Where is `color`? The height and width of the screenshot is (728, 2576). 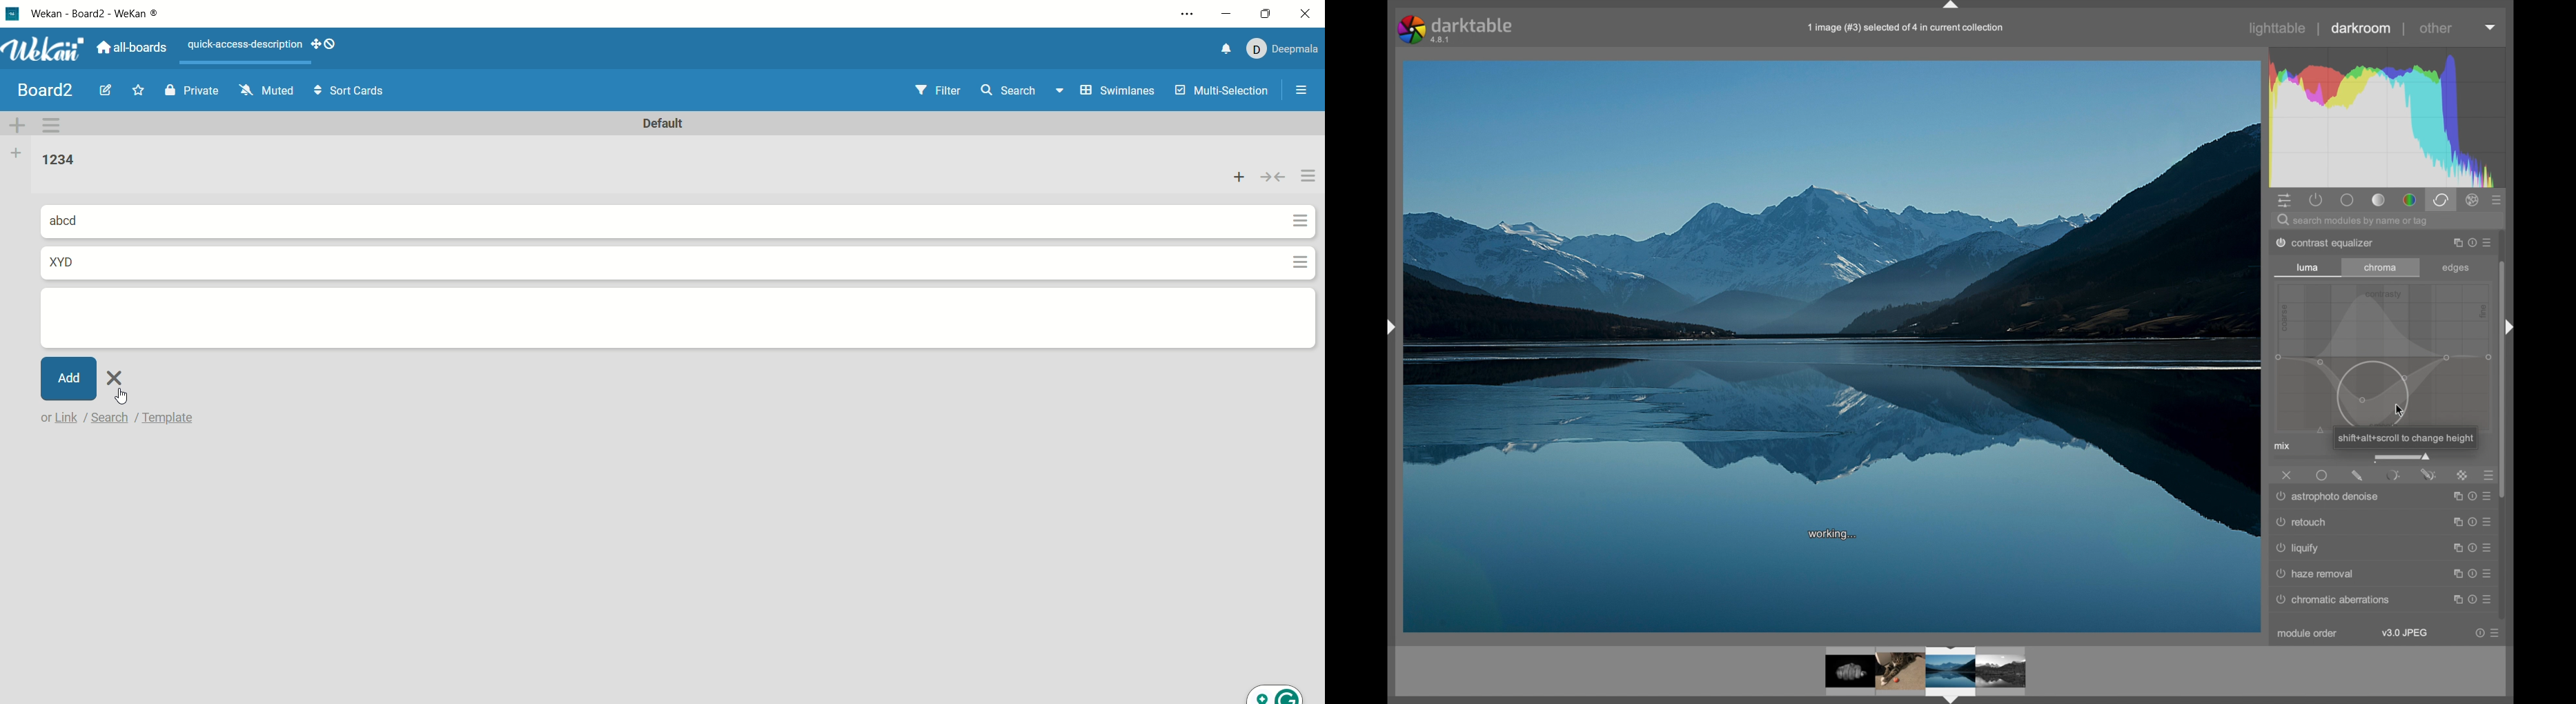 color is located at coordinates (2409, 199).